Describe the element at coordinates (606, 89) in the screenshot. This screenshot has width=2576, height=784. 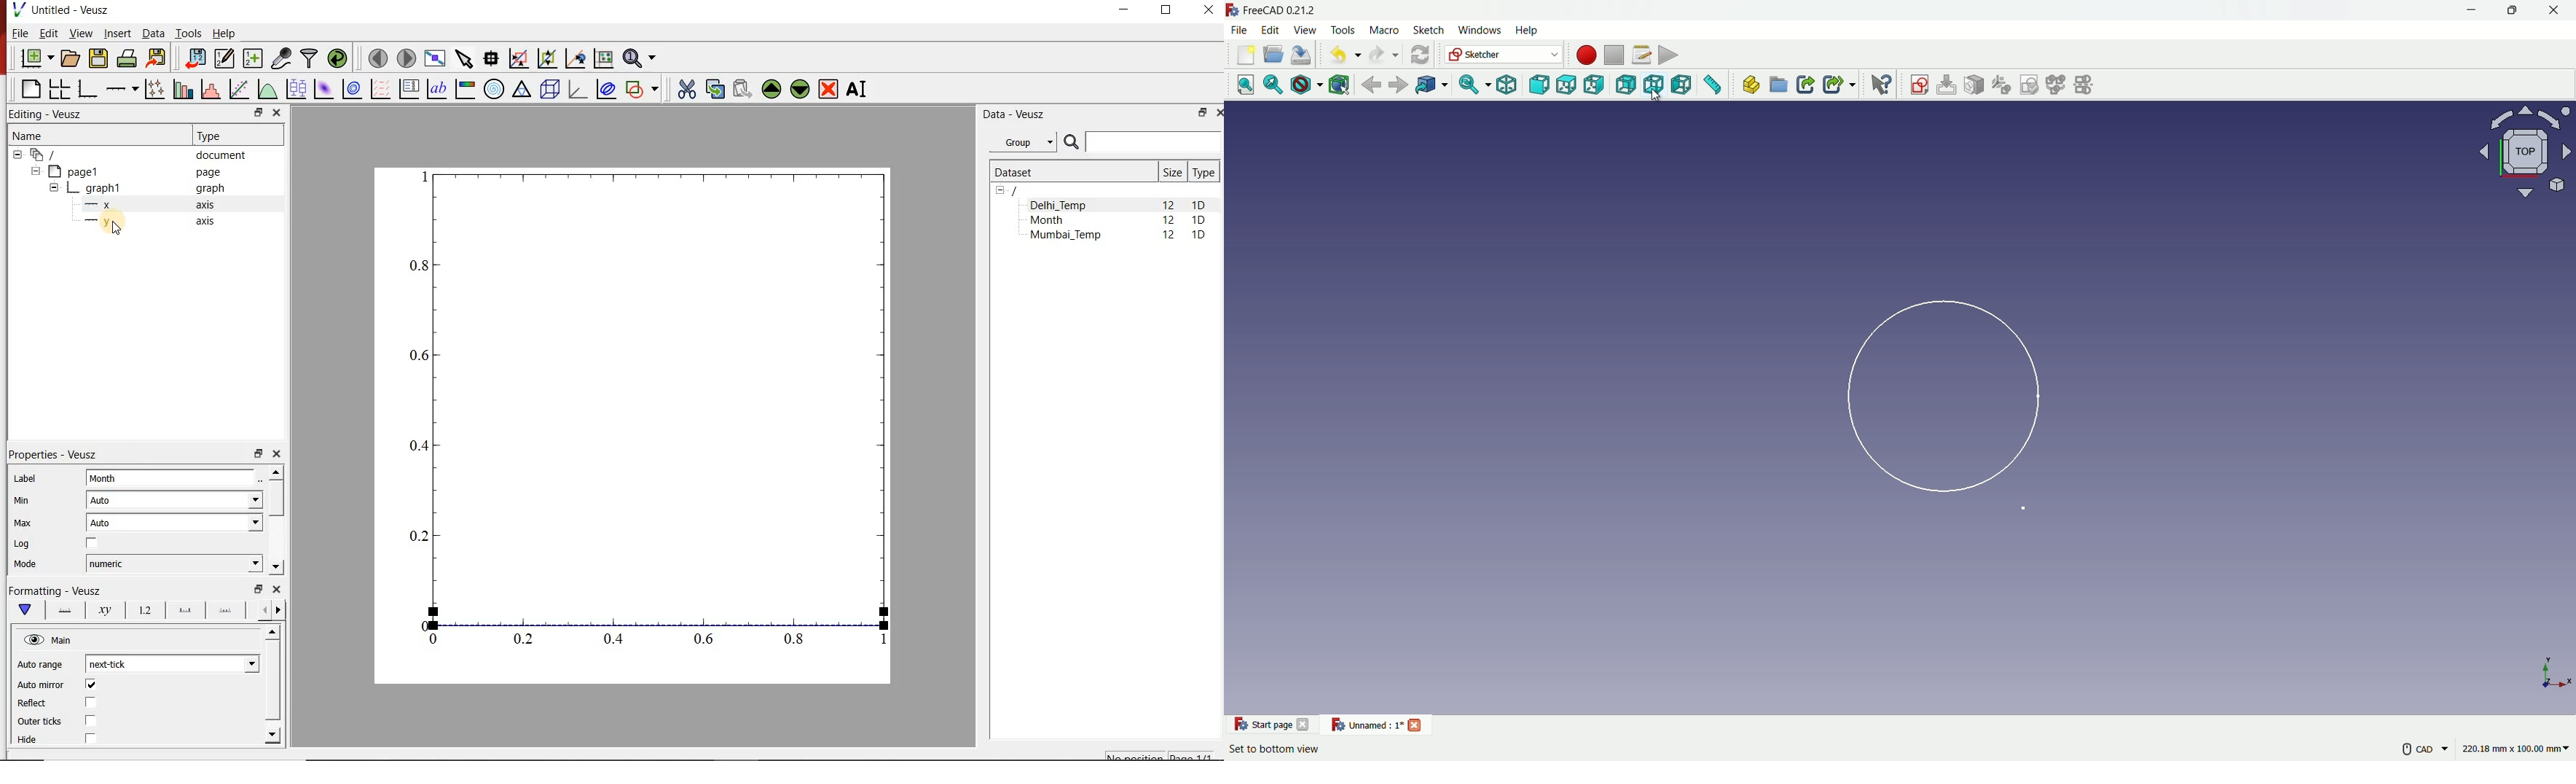
I see `plot covariance ellipses` at that location.